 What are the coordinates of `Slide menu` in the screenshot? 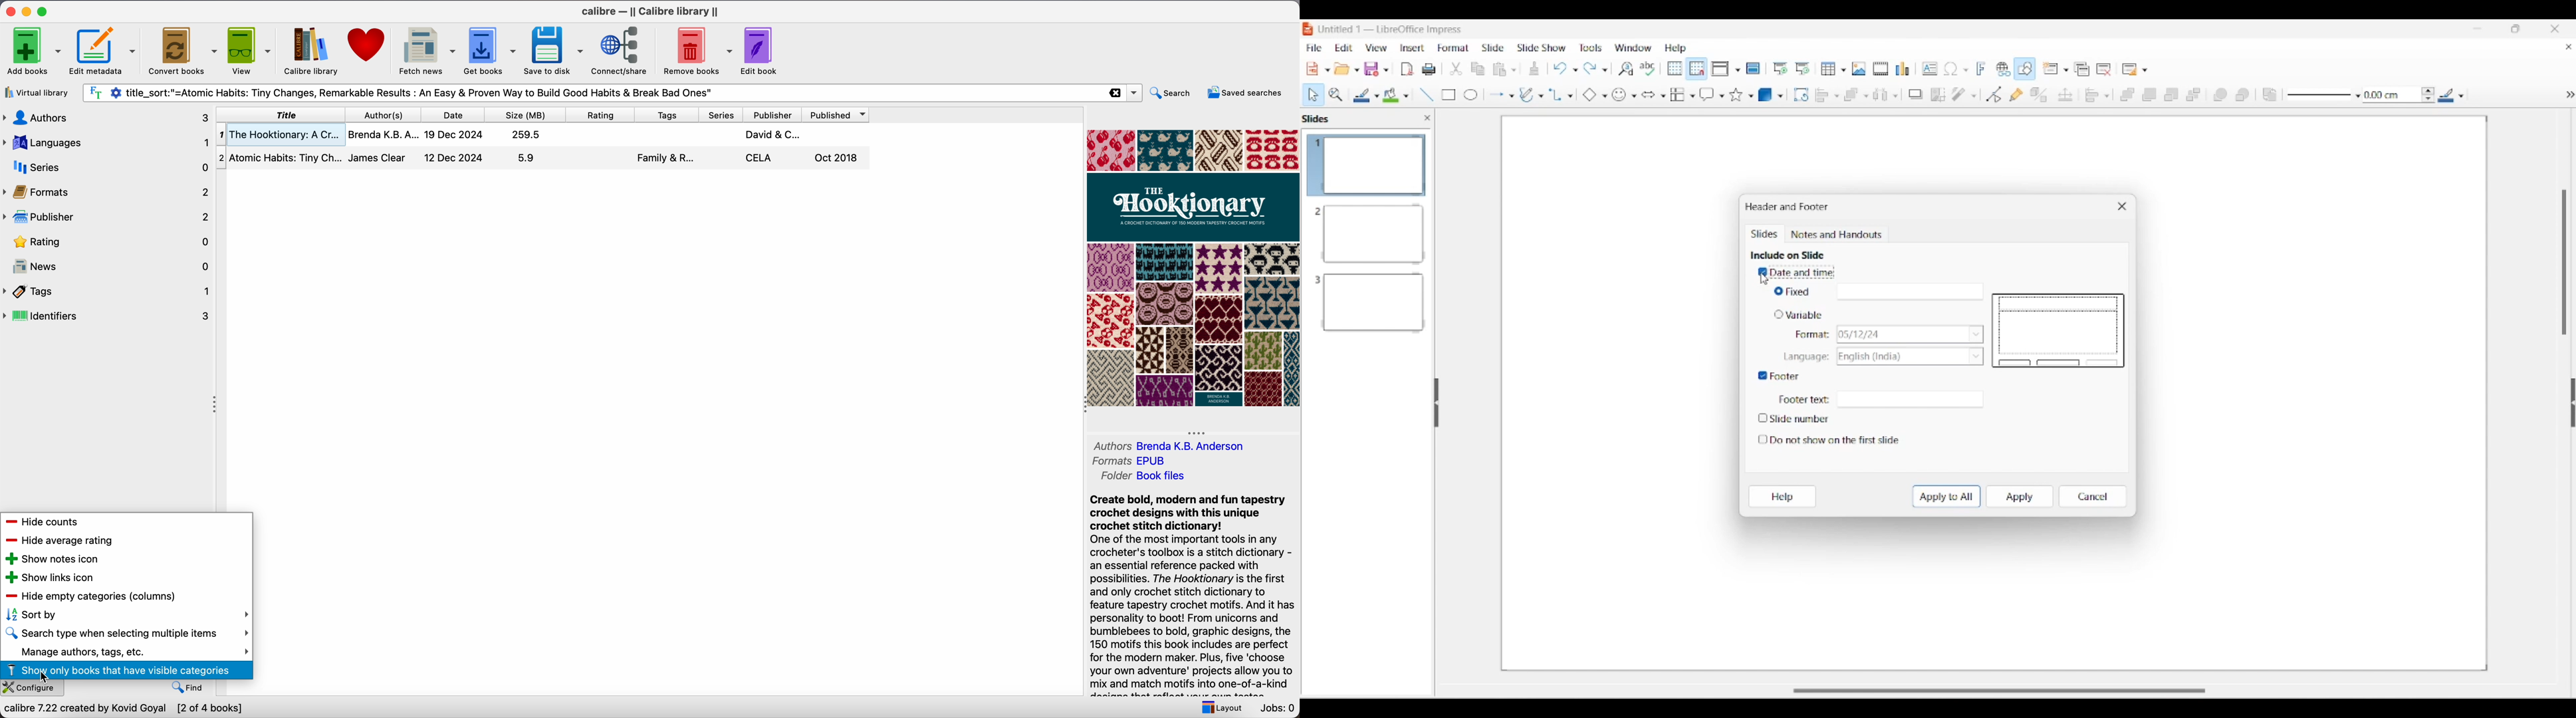 It's located at (1494, 48).